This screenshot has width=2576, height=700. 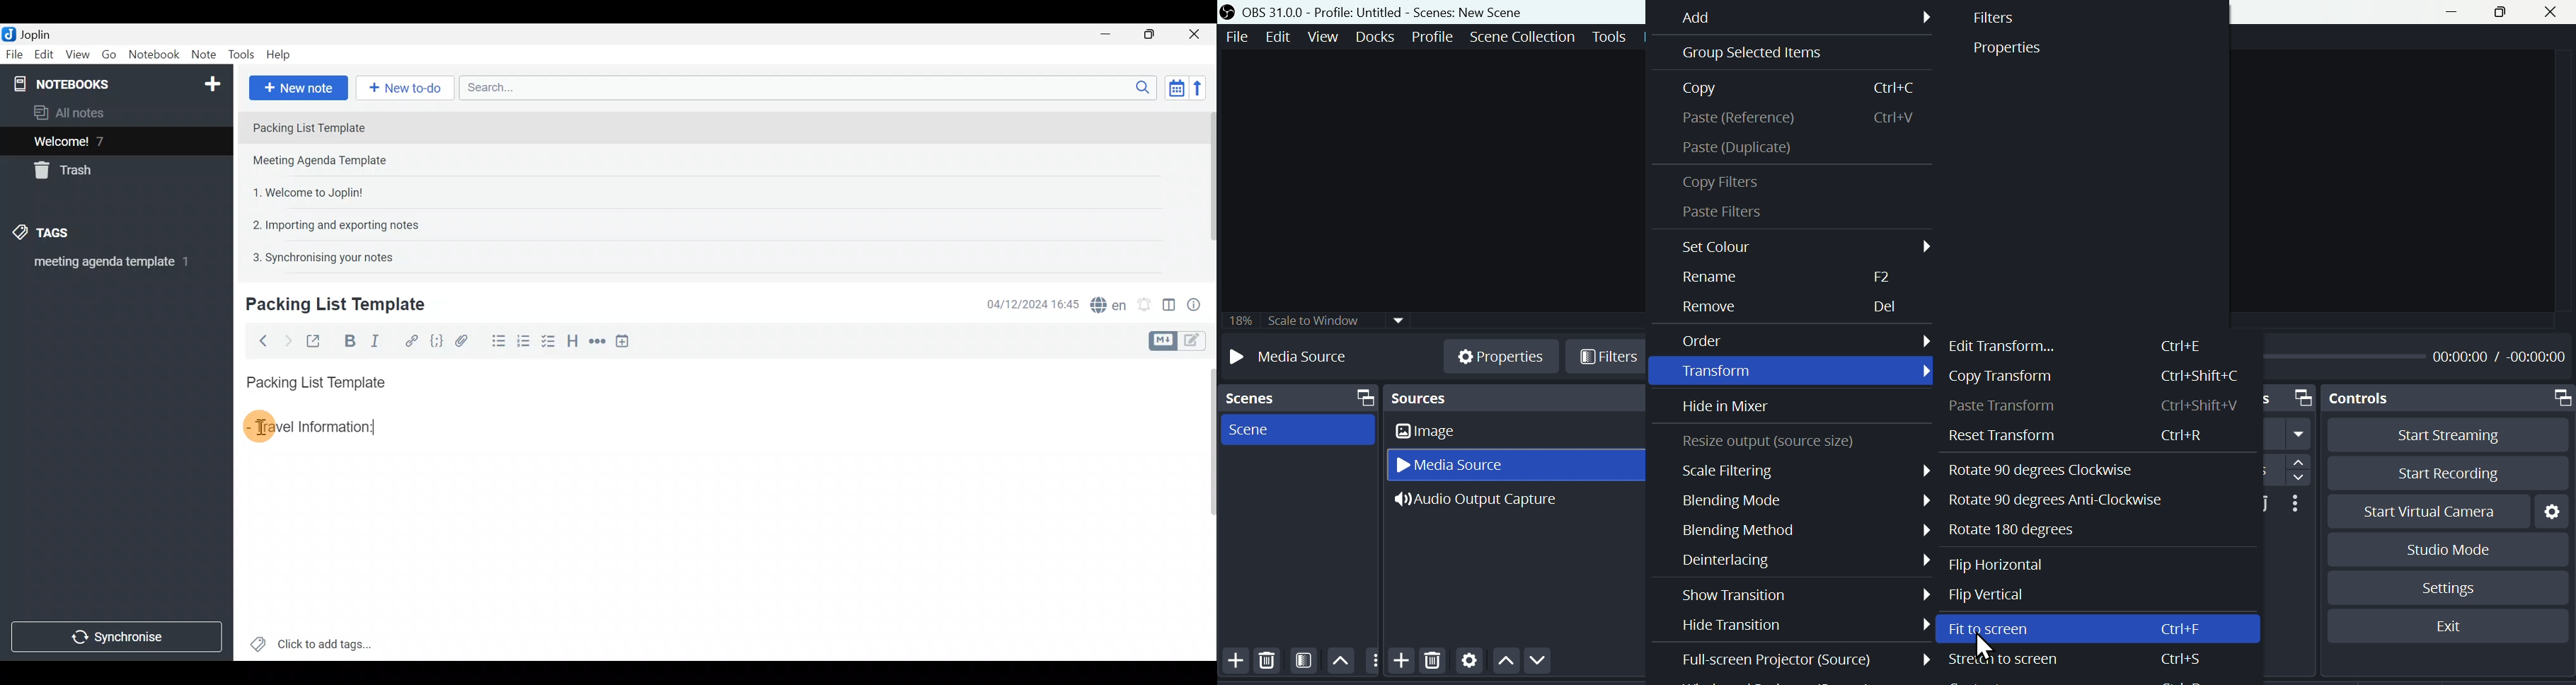 I want to click on Deinterlacing, so click(x=1808, y=558).